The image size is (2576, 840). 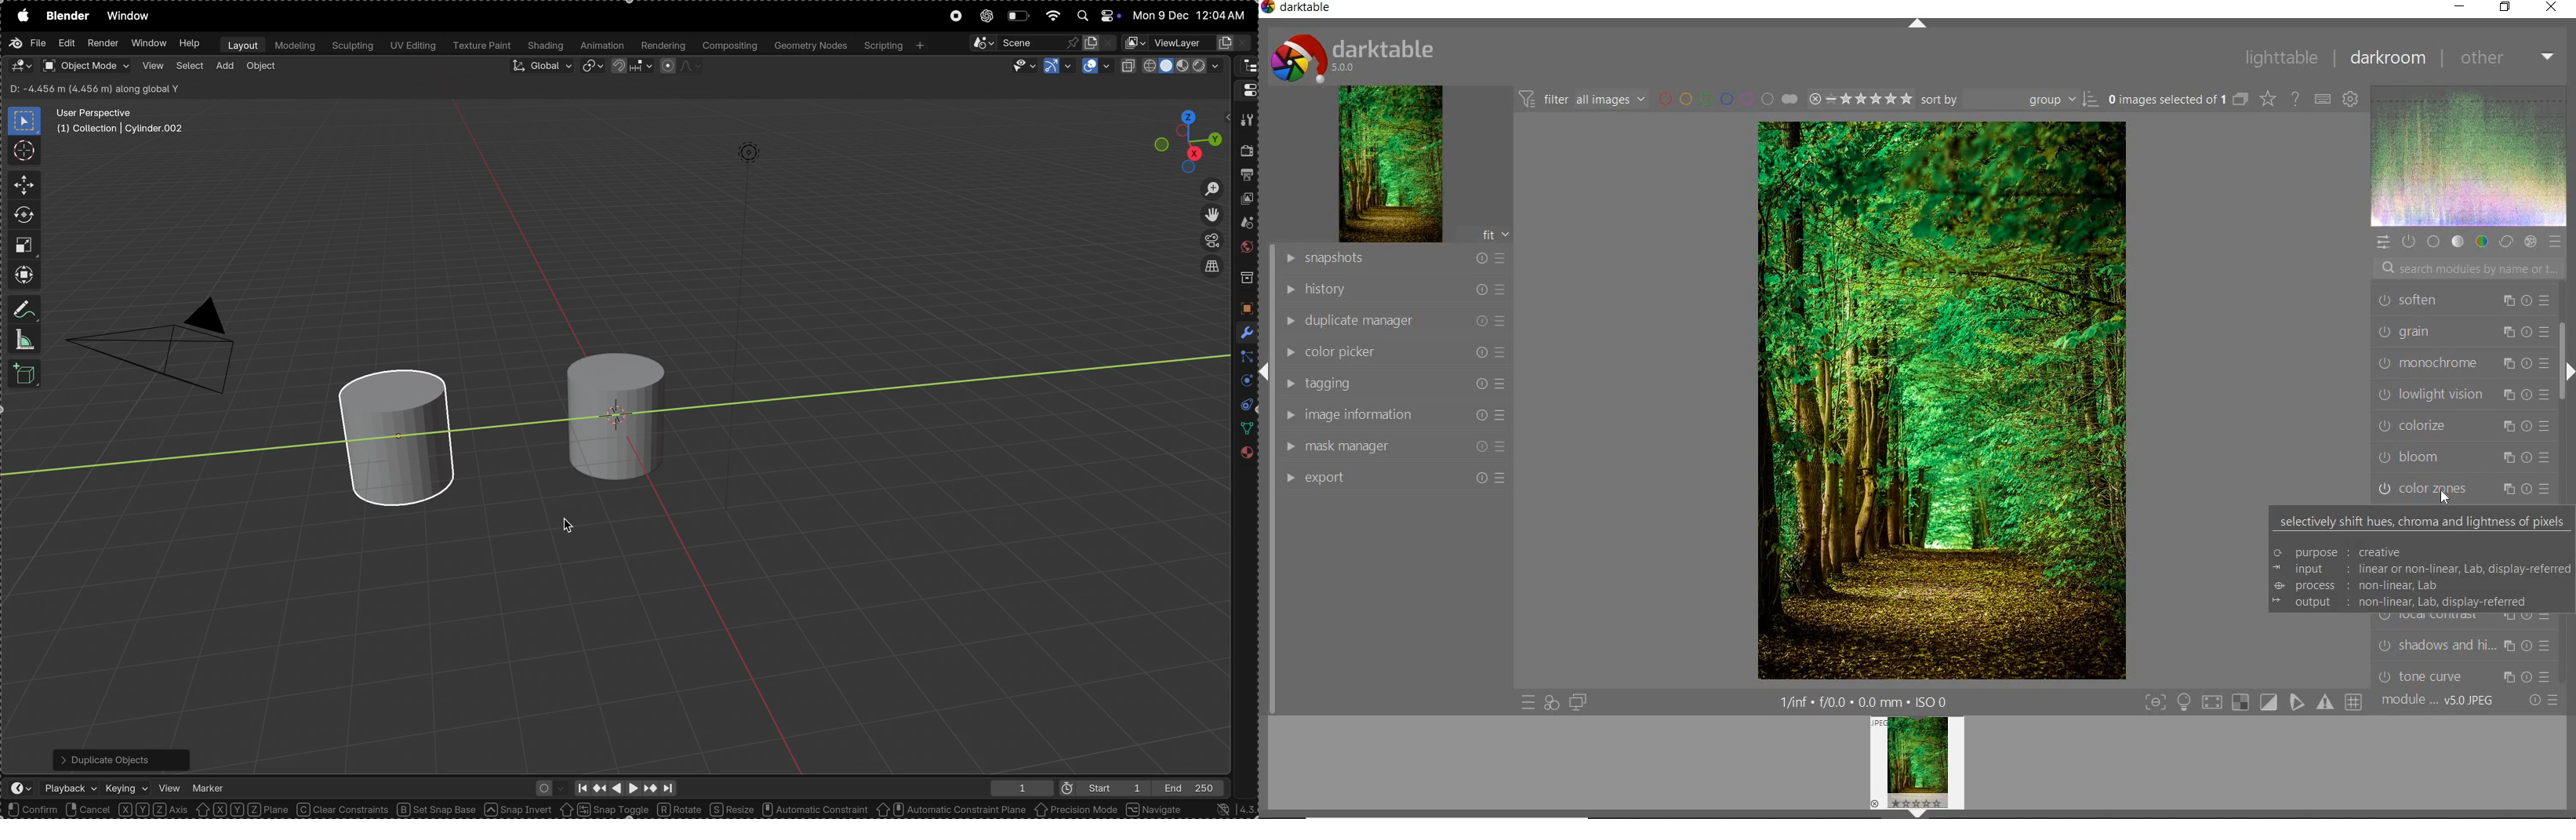 What do you see at coordinates (1096, 67) in the screenshot?
I see `show overlays` at bounding box center [1096, 67].